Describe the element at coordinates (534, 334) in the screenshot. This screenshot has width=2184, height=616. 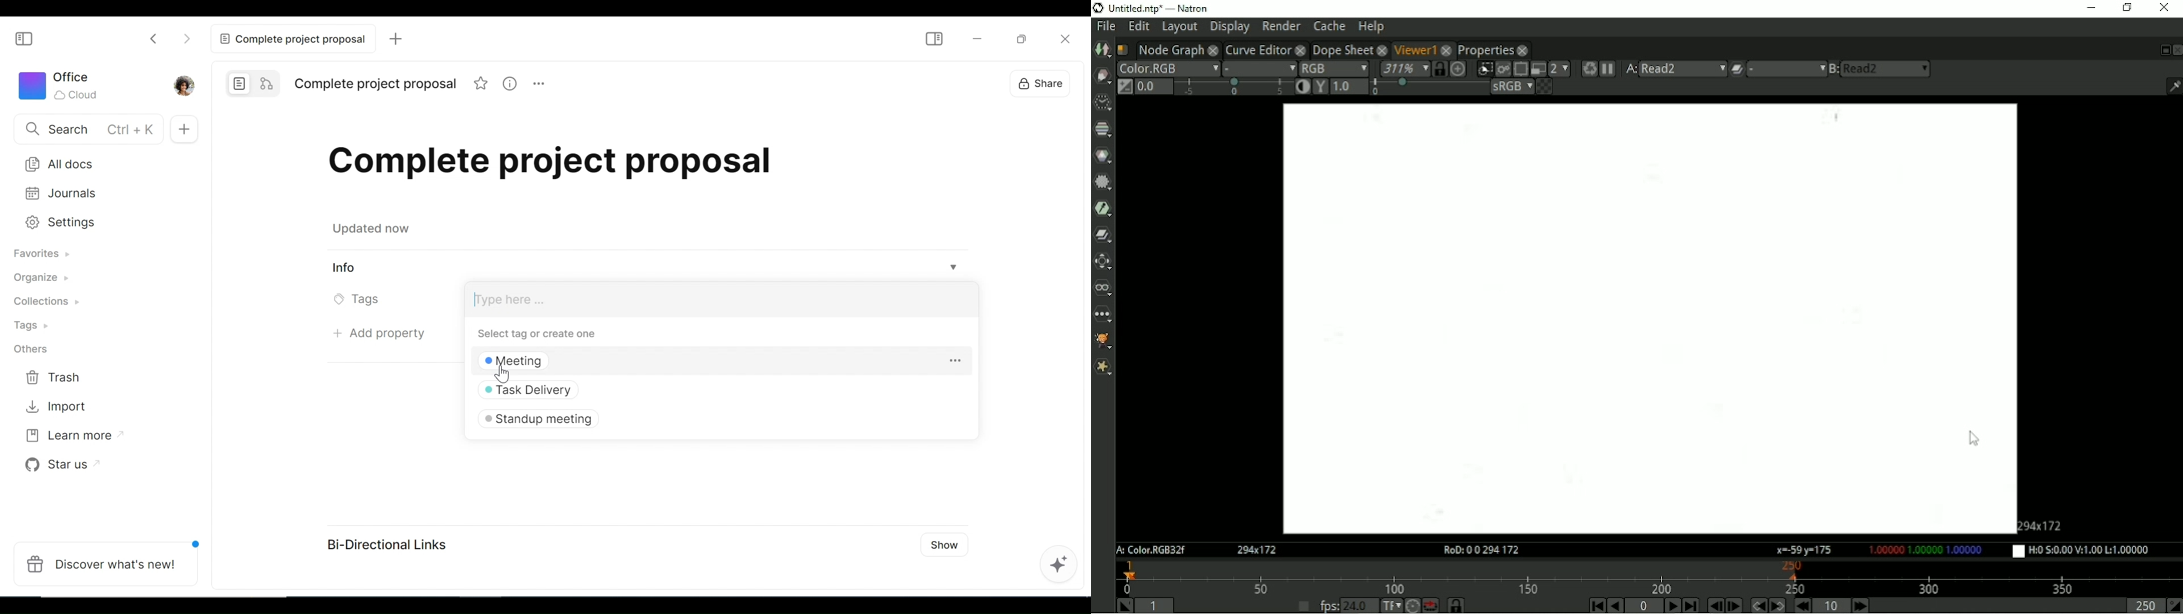
I see `Select tag or create one` at that location.